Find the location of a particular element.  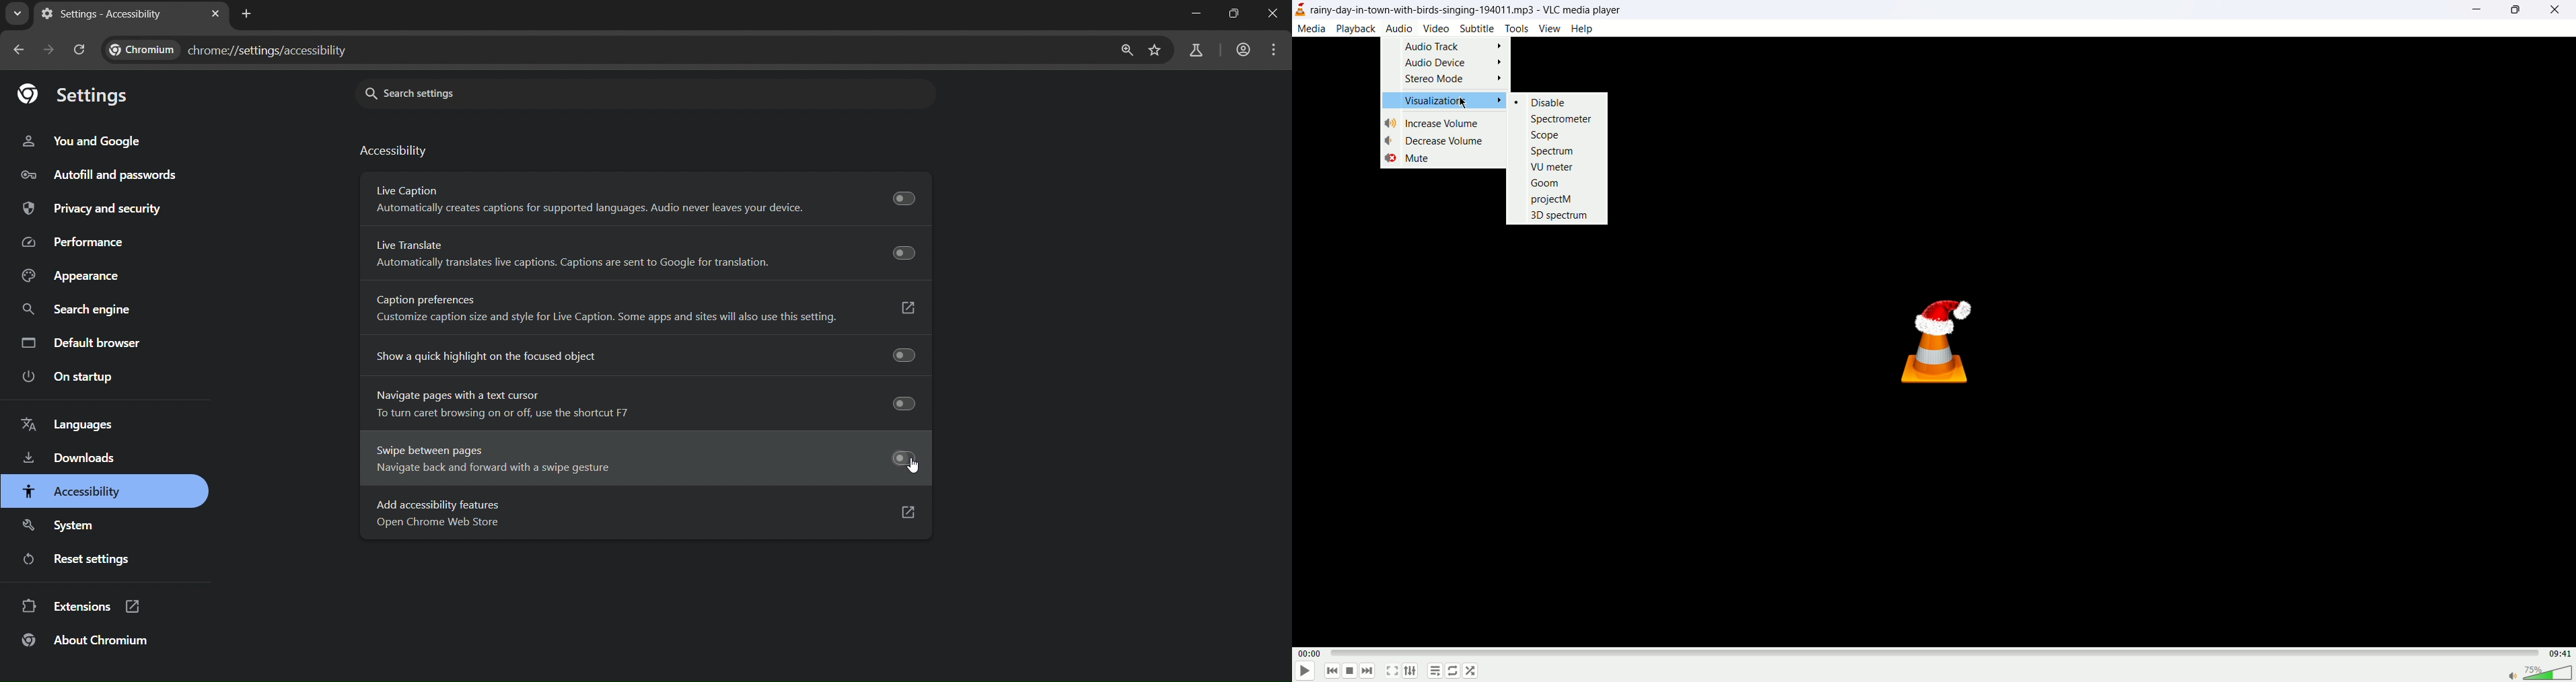

spectrum is located at coordinates (1548, 150).